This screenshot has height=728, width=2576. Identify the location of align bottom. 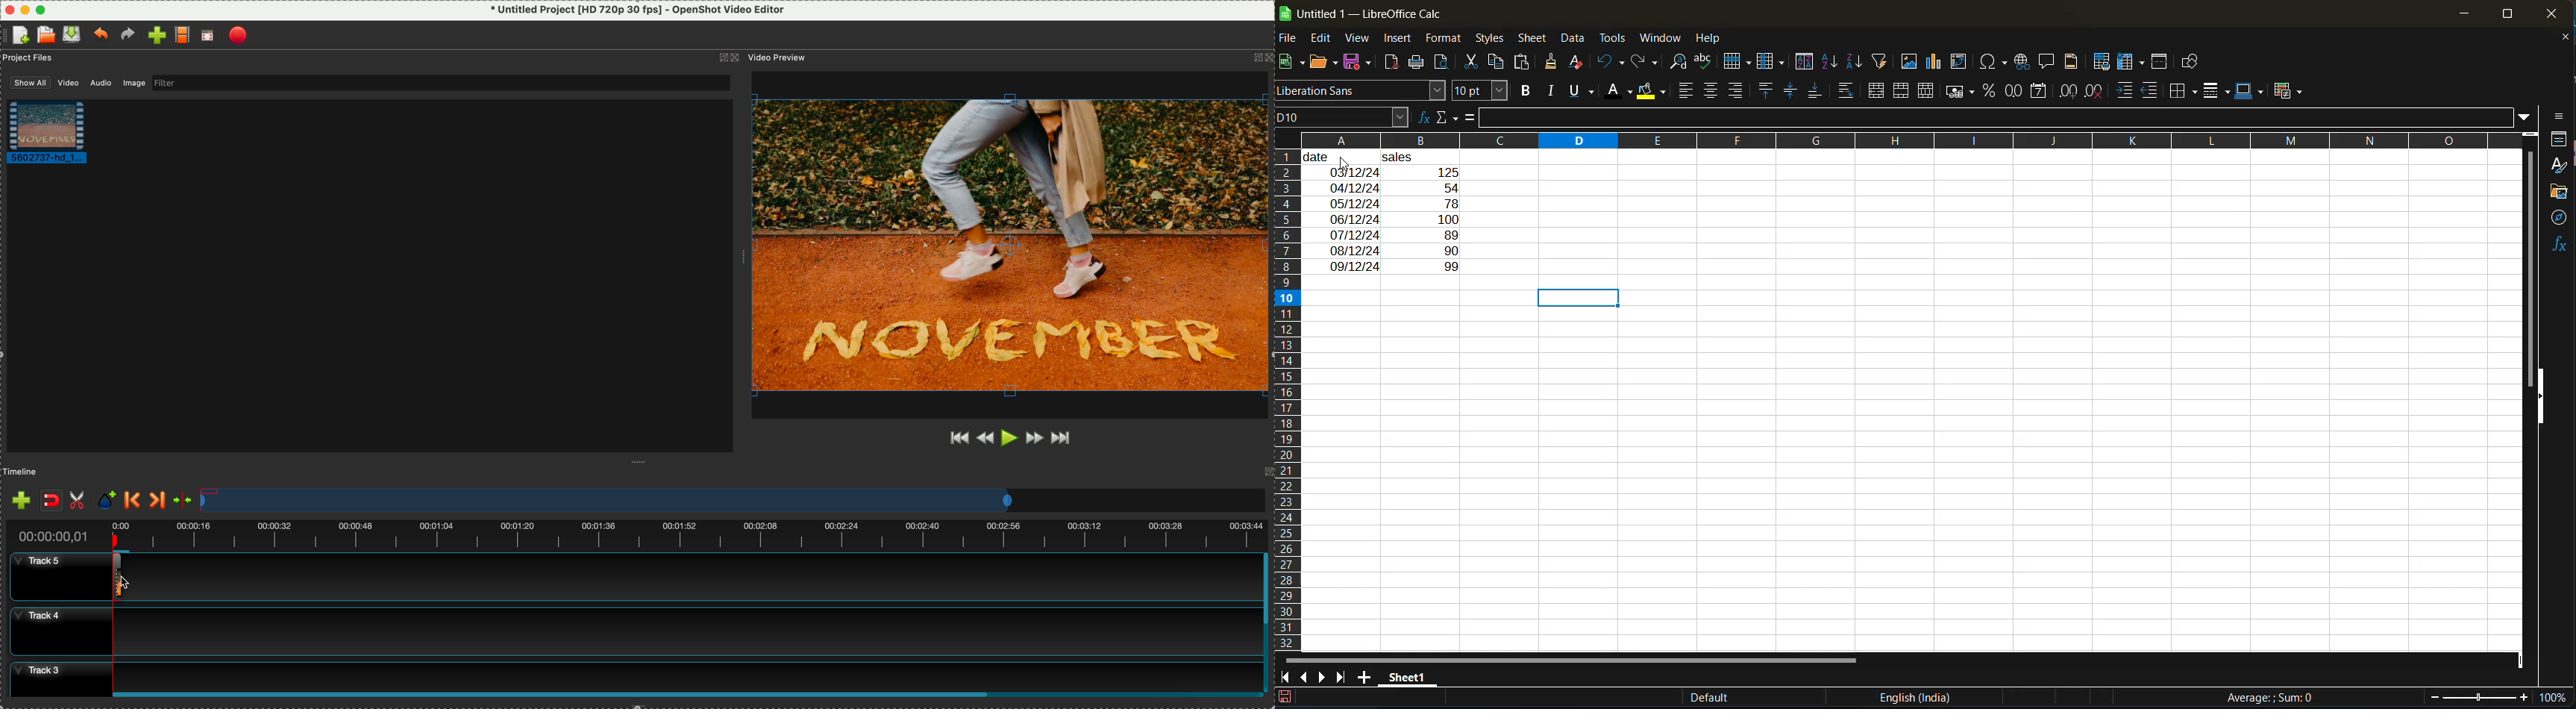
(1815, 92).